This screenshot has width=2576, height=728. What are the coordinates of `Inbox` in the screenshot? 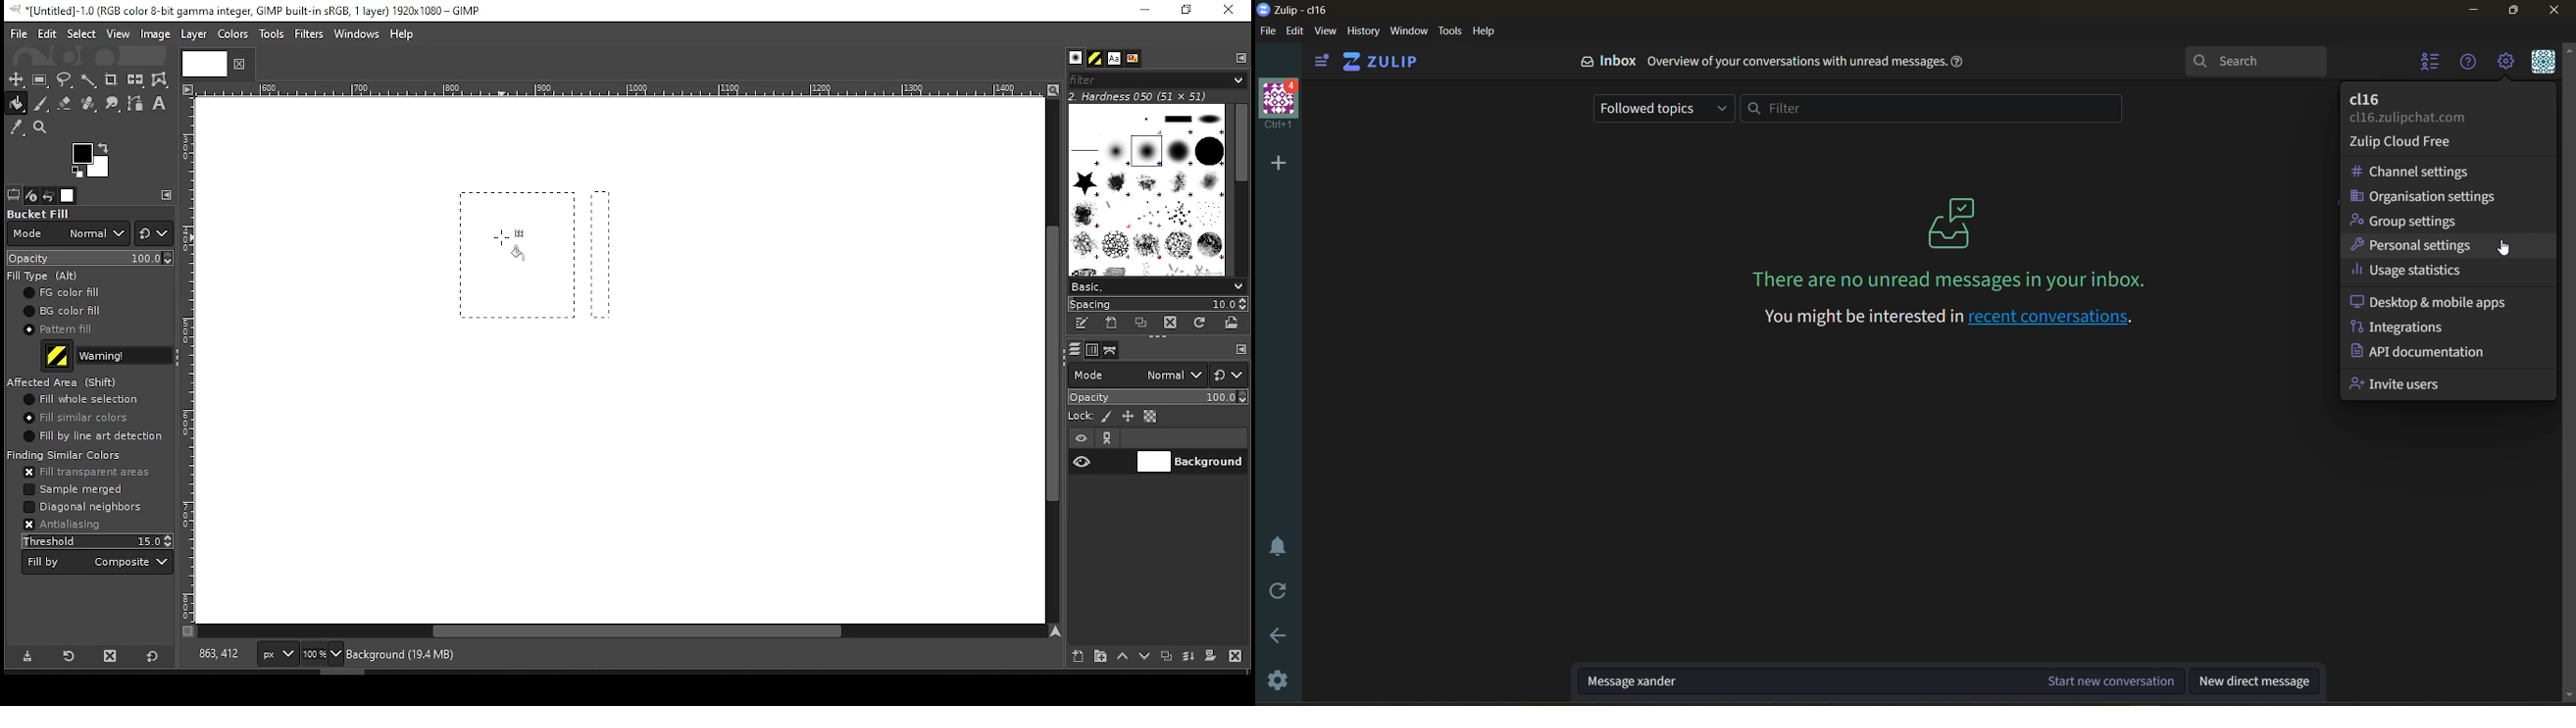 It's located at (1621, 60).